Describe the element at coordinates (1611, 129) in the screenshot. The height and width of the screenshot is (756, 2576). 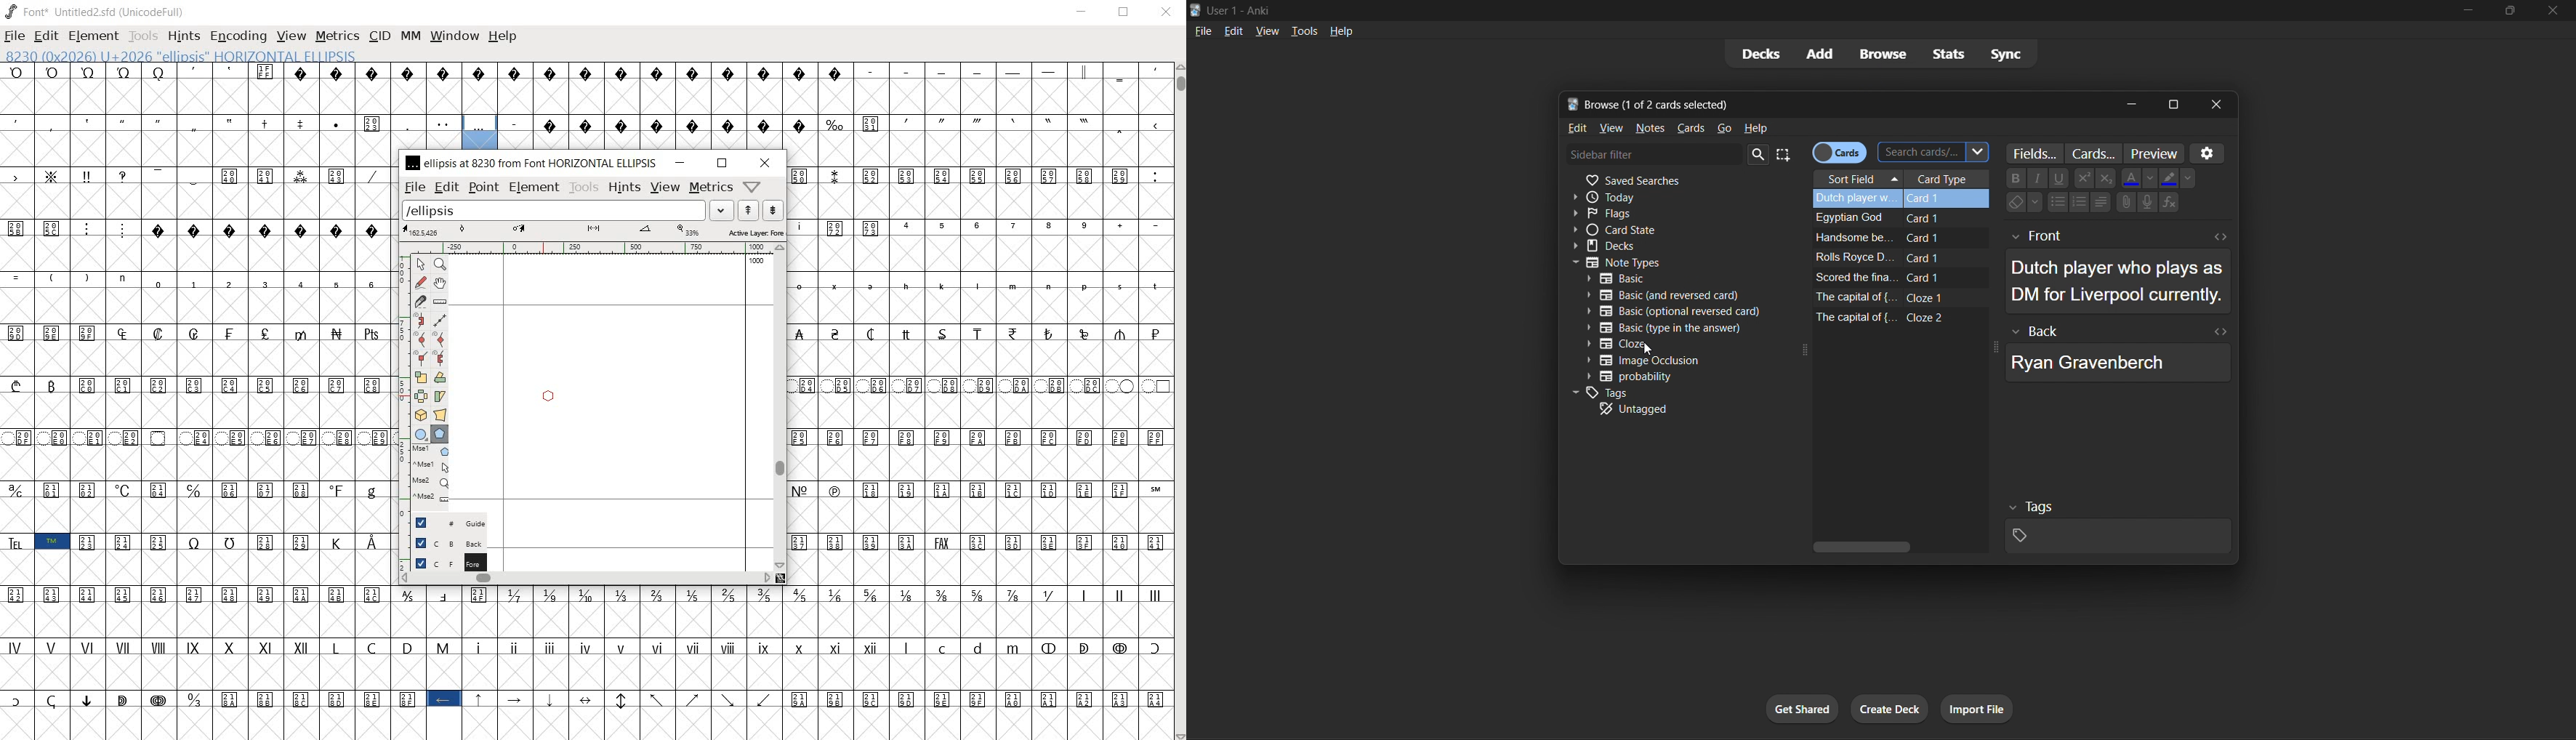
I see `view` at that location.